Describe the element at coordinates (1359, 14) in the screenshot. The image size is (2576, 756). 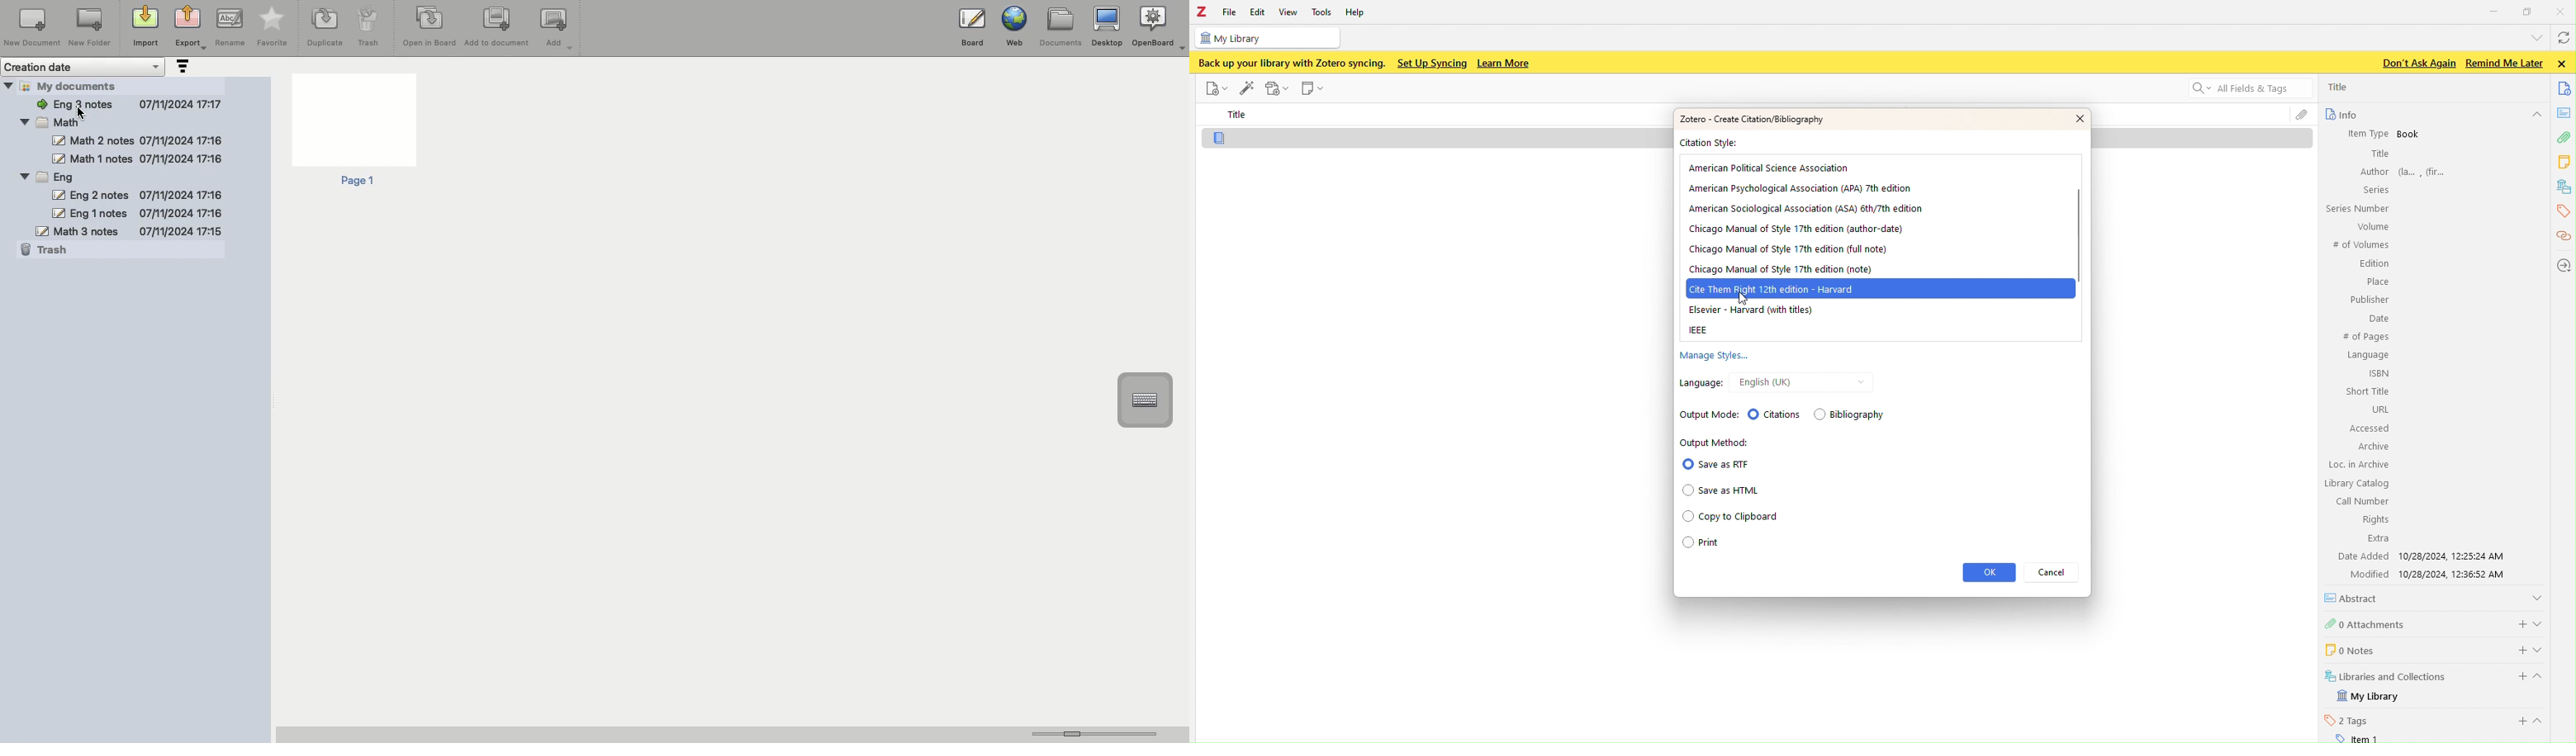
I see `Help` at that location.